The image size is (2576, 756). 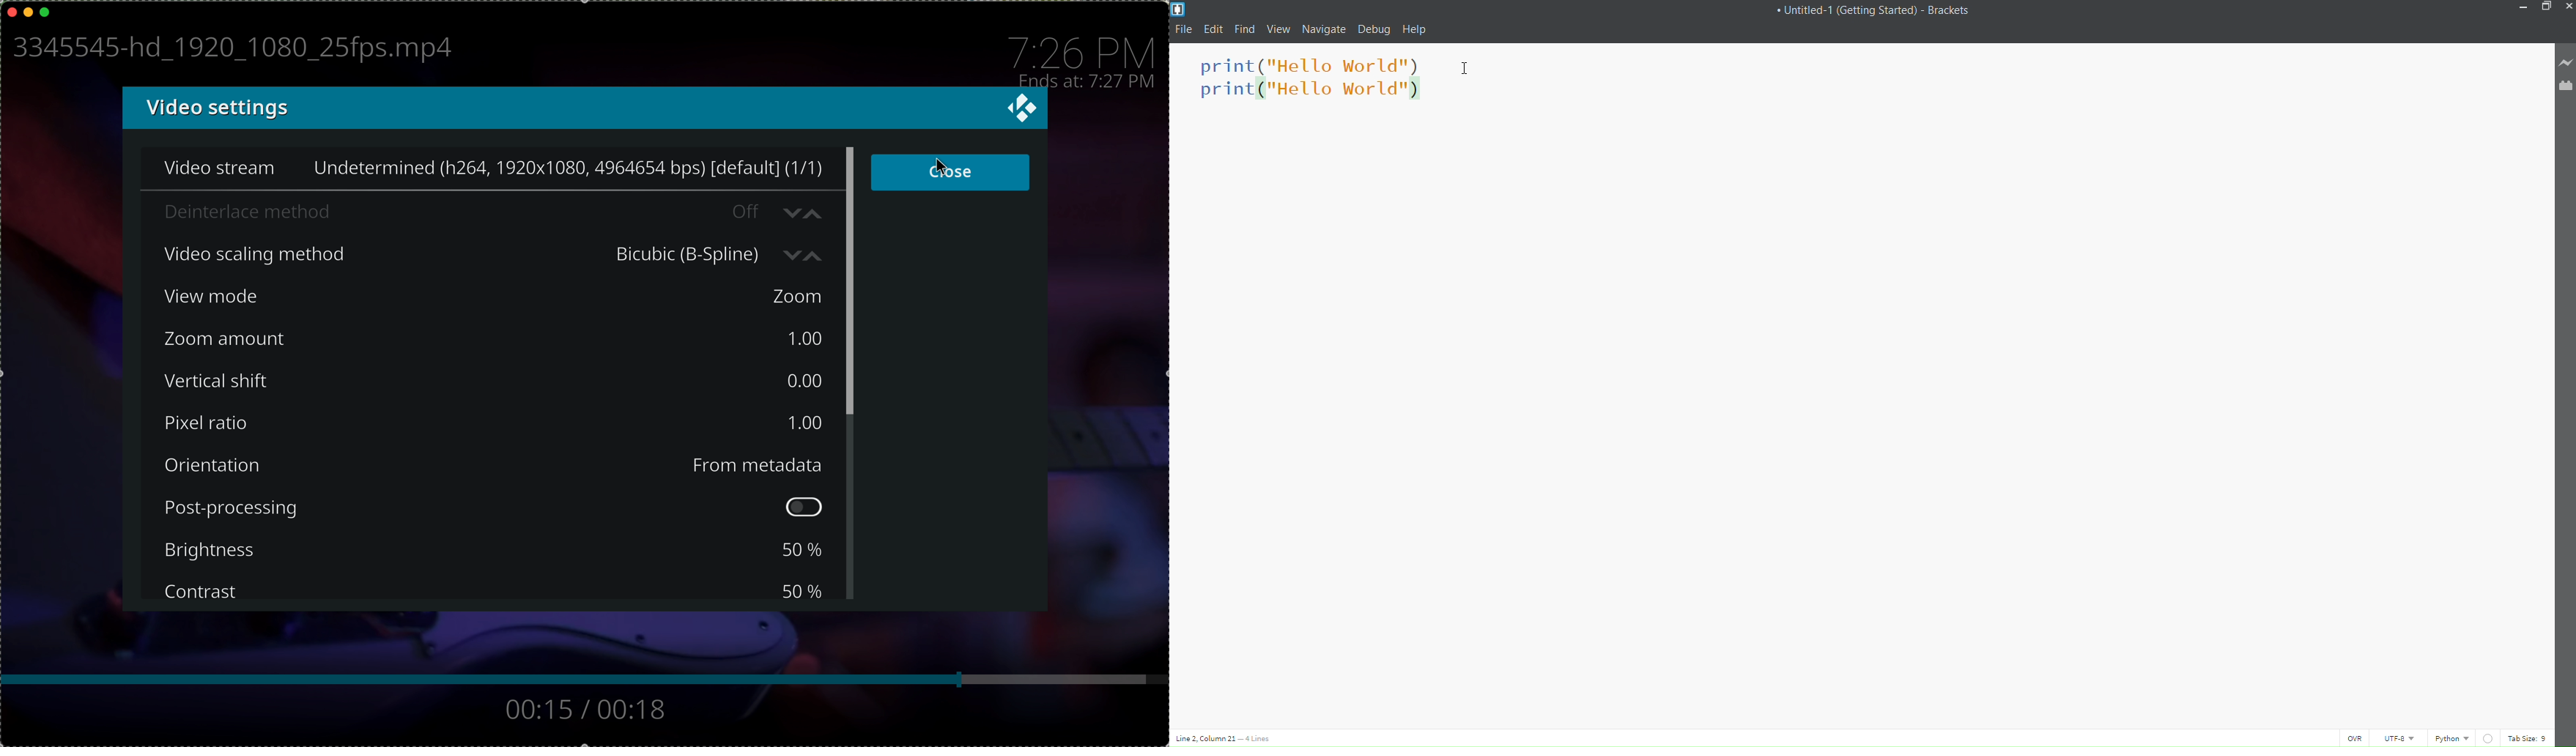 What do you see at coordinates (804, 380) in the screenshot?
I see `0.00` at bounding box center [804, 380].